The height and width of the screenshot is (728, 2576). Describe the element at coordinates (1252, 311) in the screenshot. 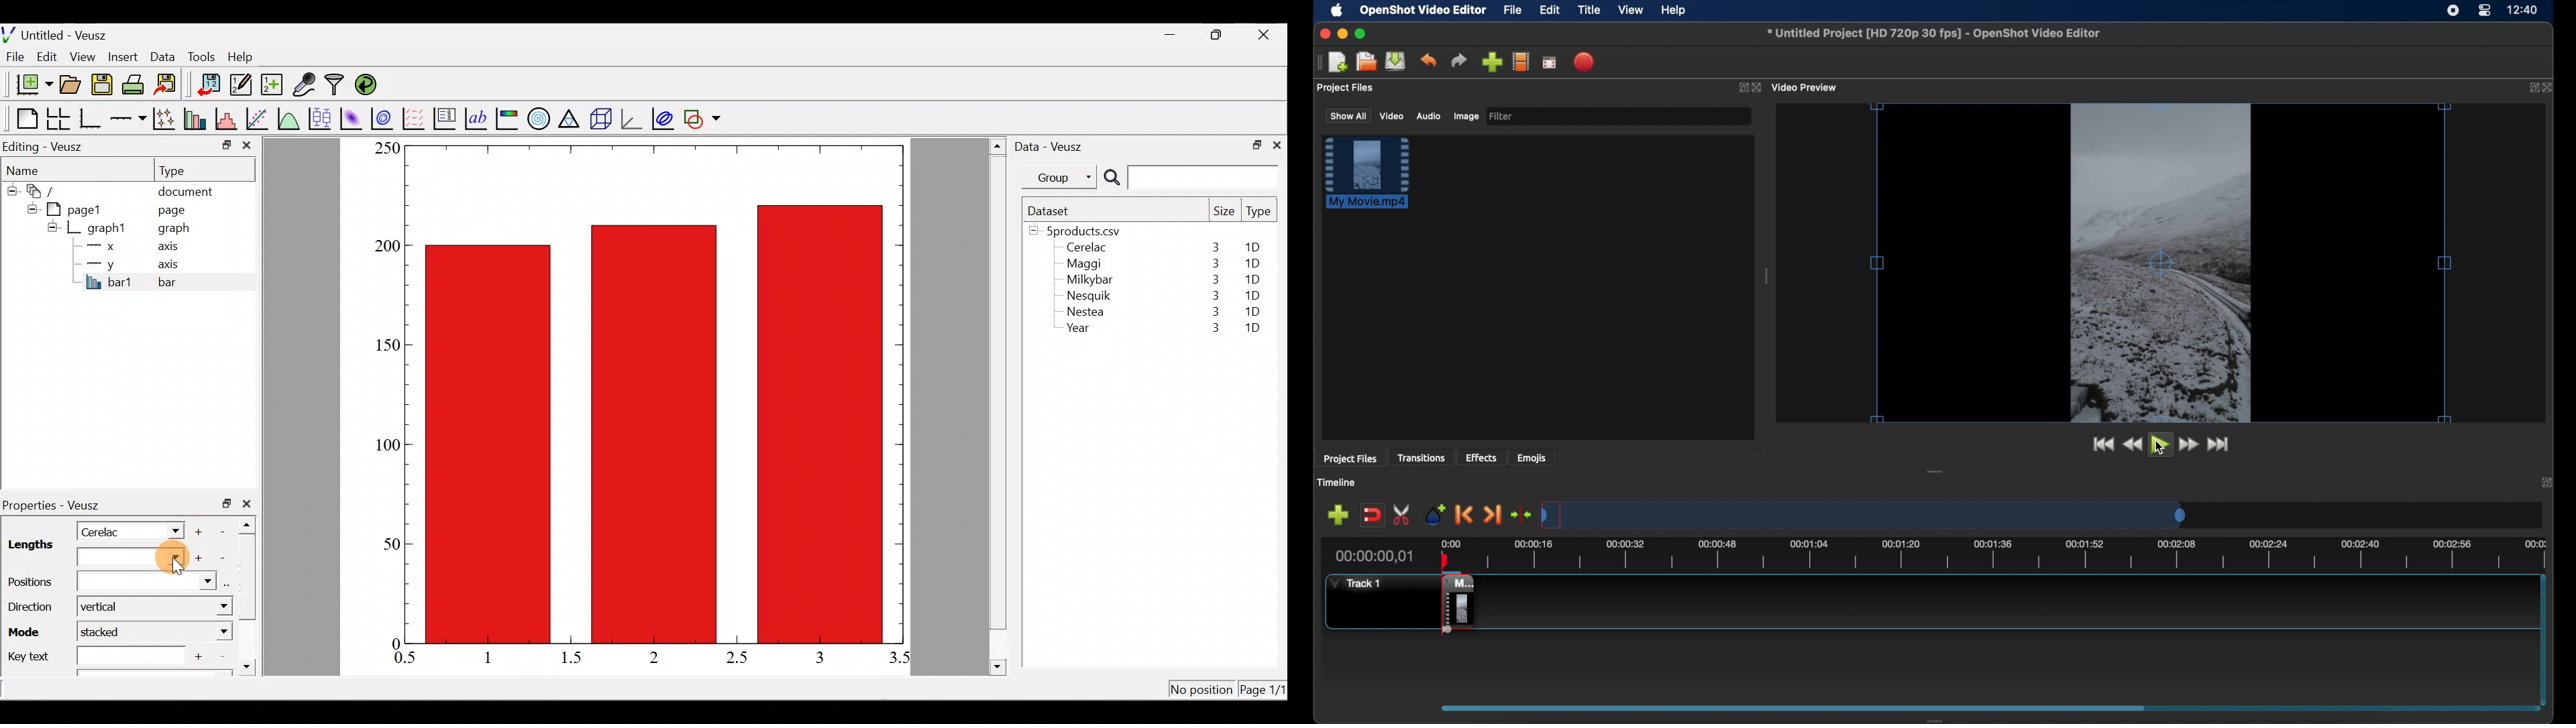

I see `1D` at that location.